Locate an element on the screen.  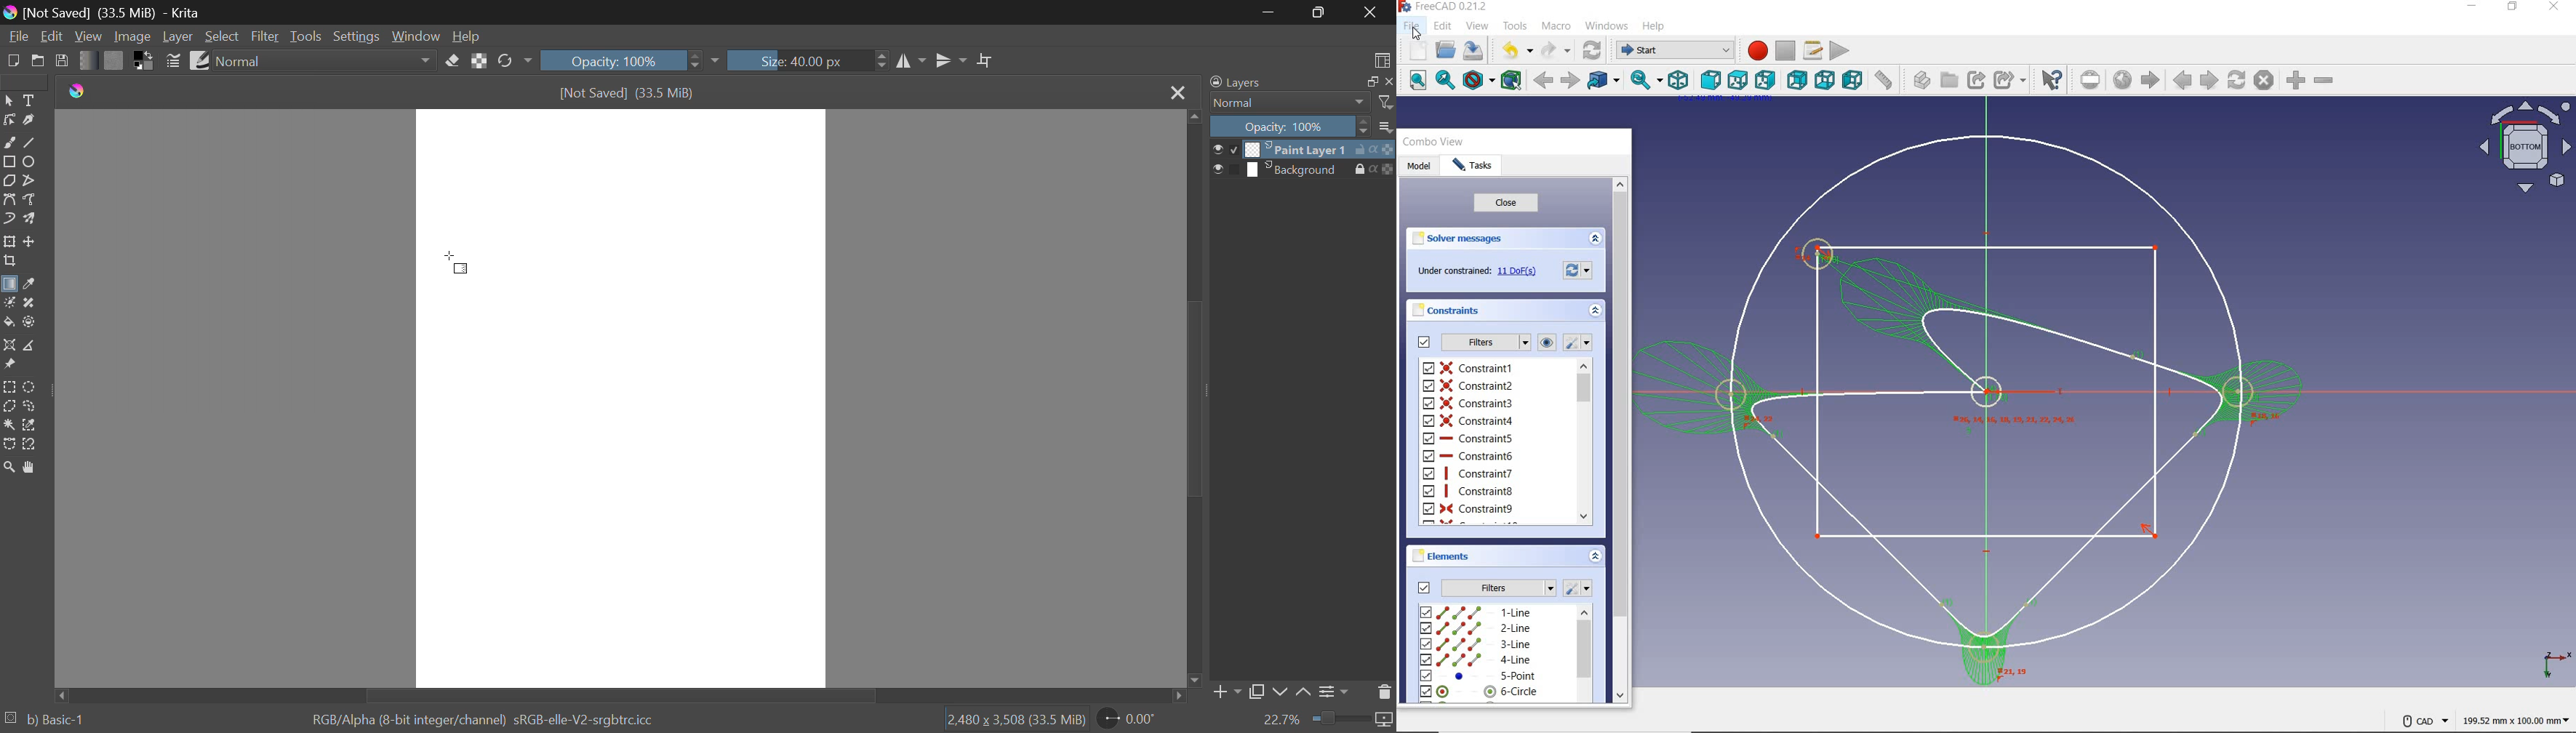
3-line is located at coordinates (1476, 645).